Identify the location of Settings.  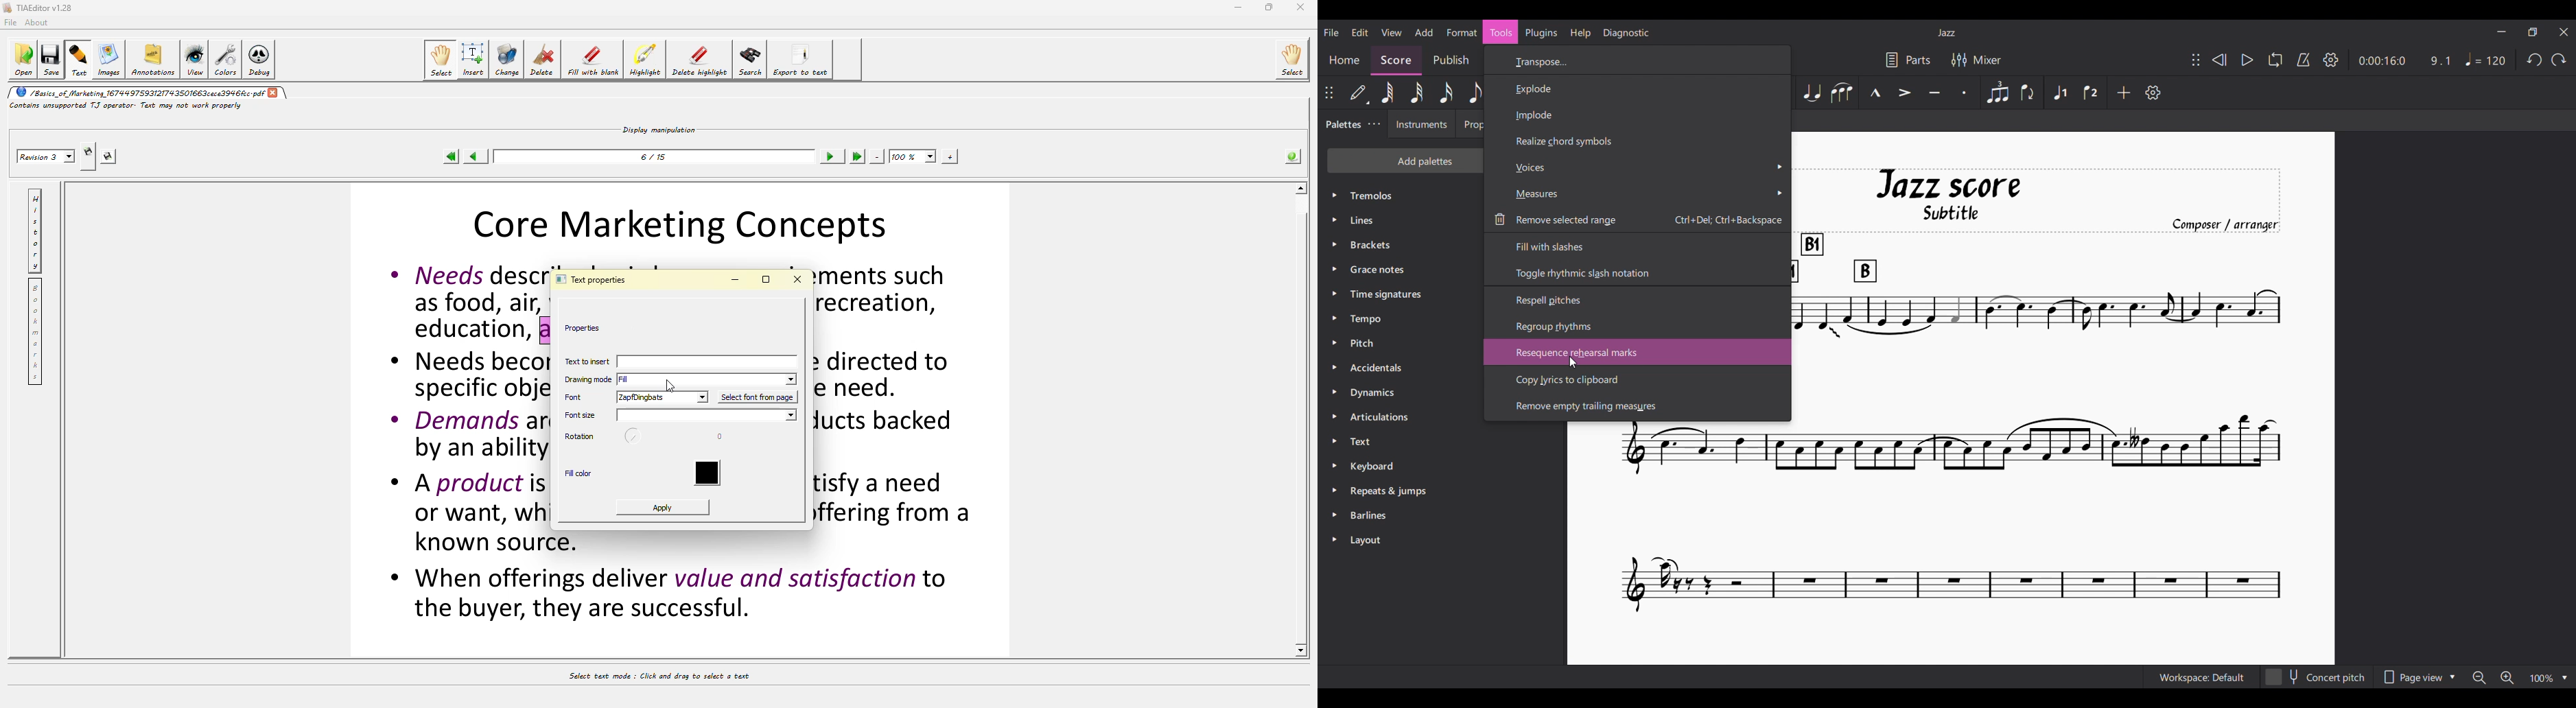
(2331, 60).